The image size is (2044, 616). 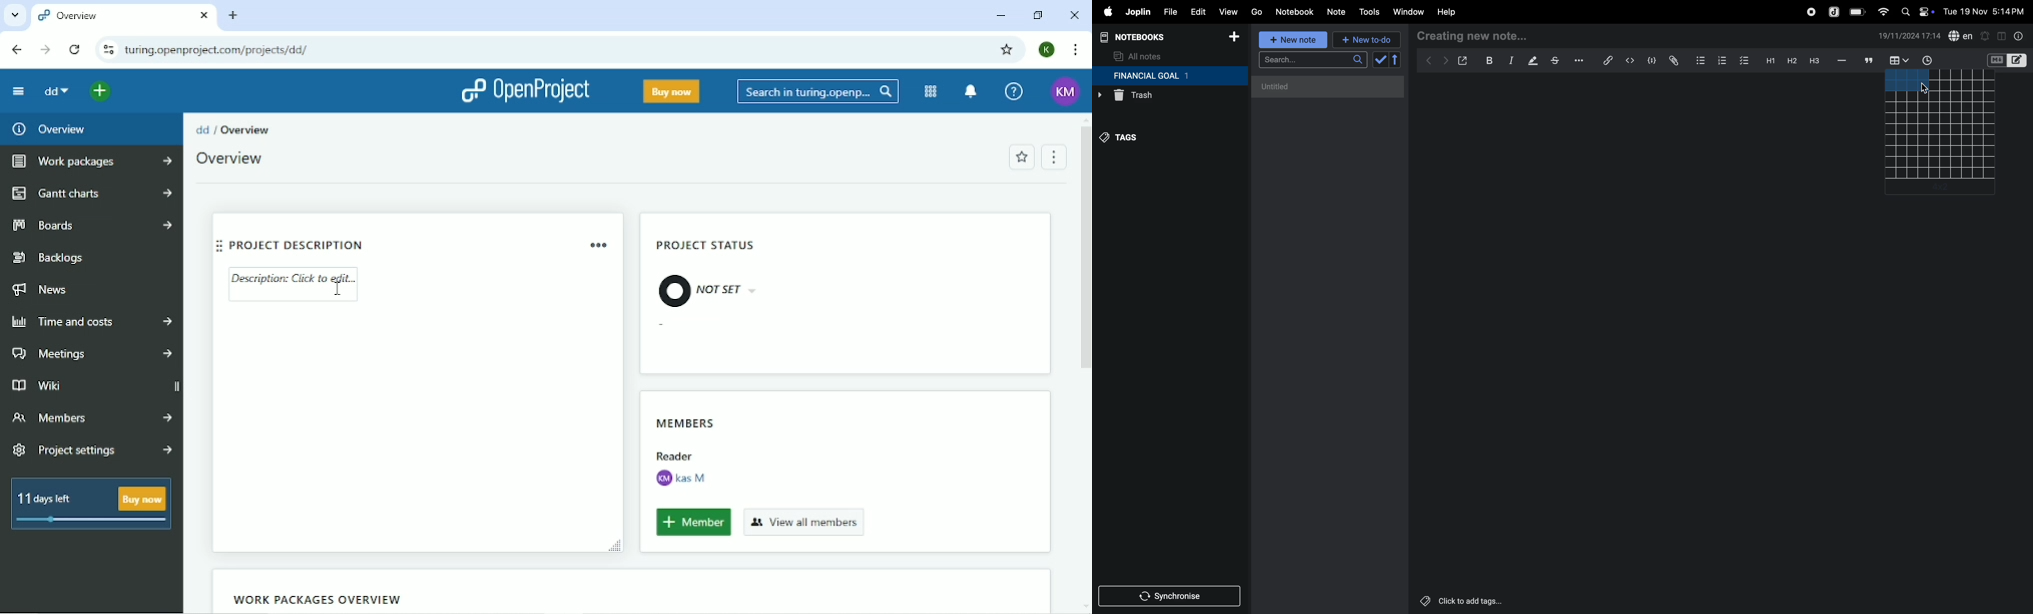 What do you see at coordinates (44, 291) in the screenshot?
I see `News` at bounding box center [44, 291].